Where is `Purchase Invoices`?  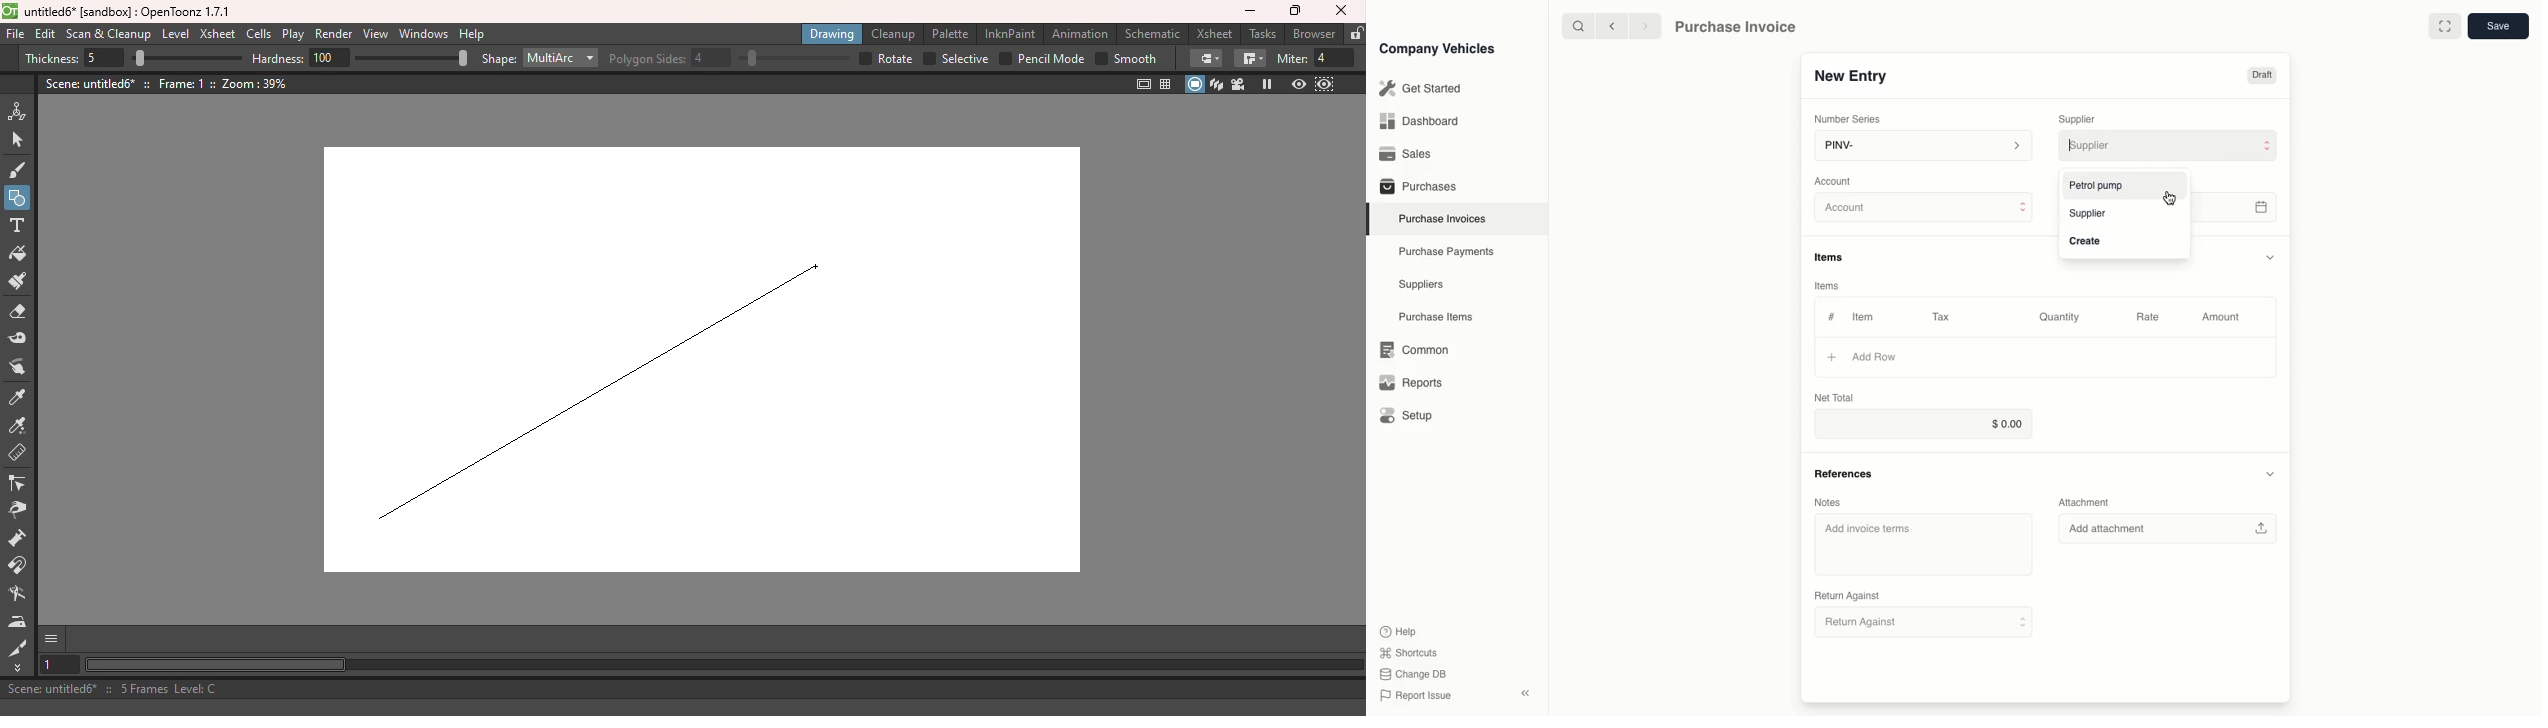
Purchase Invoices is located at coordinates (1439, 218).